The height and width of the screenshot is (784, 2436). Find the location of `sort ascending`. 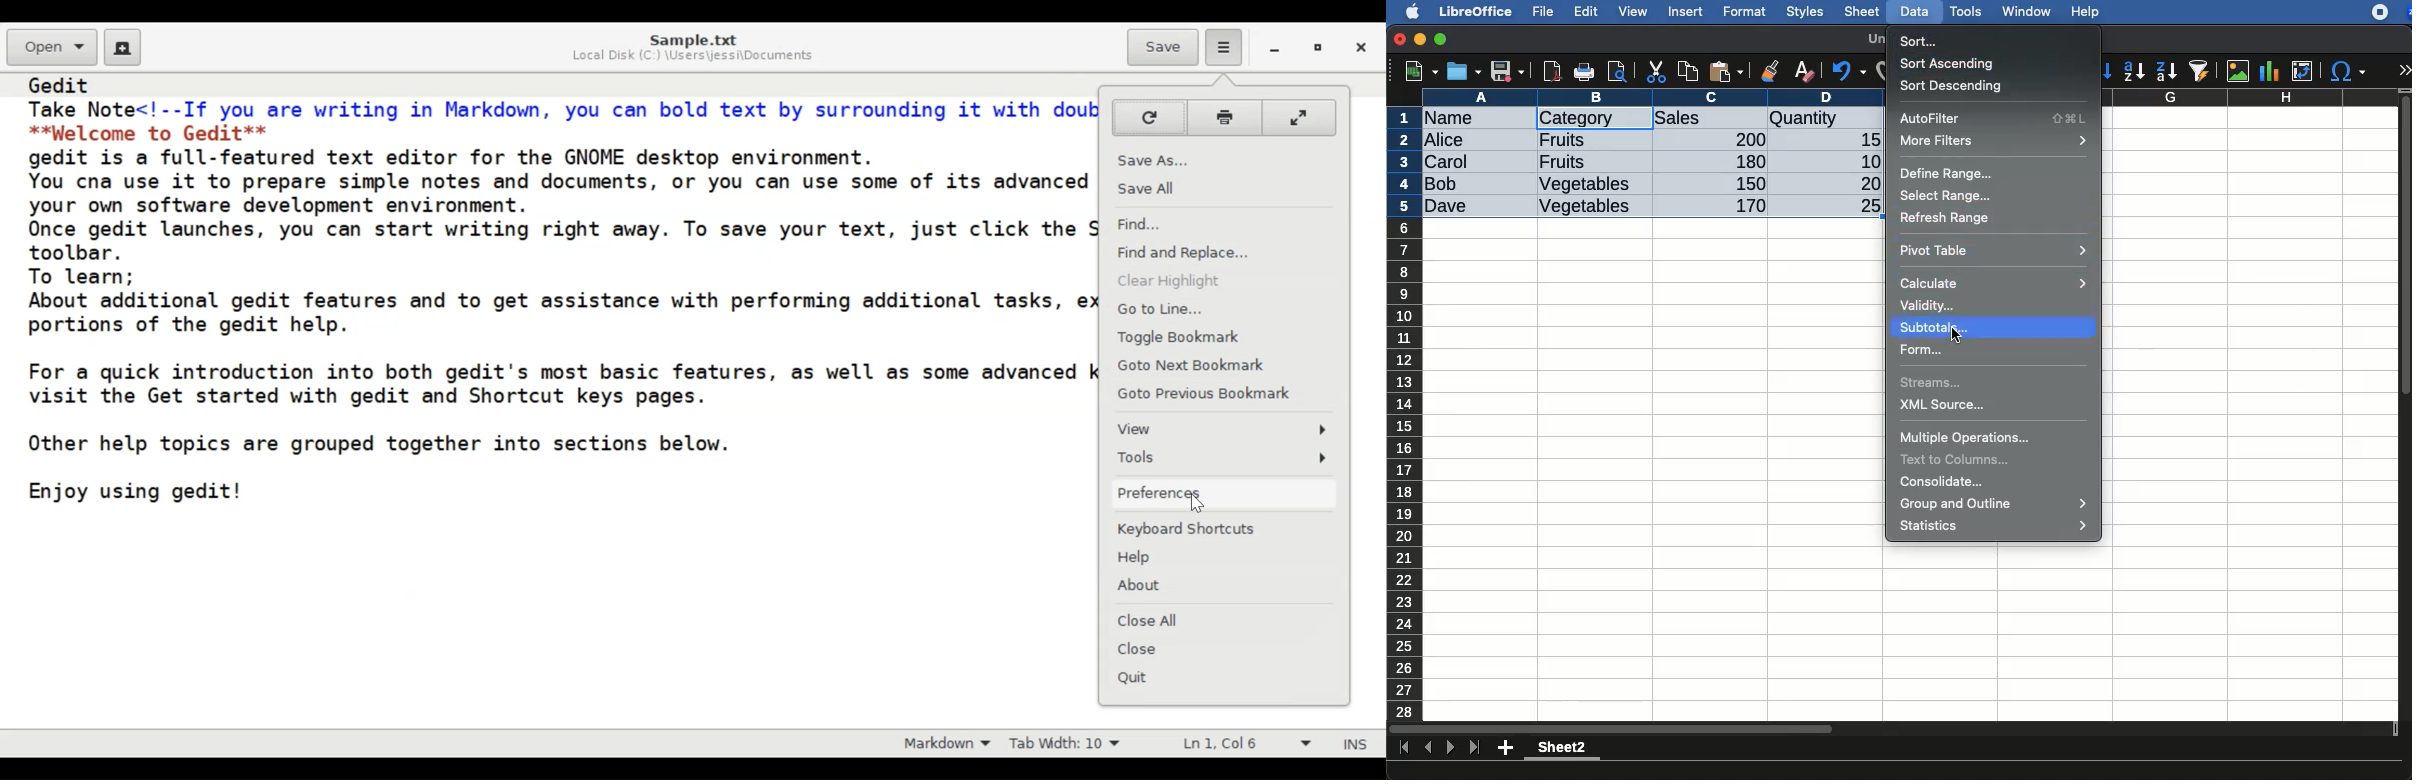

sort ascending is located at coordinates (1950, 63).